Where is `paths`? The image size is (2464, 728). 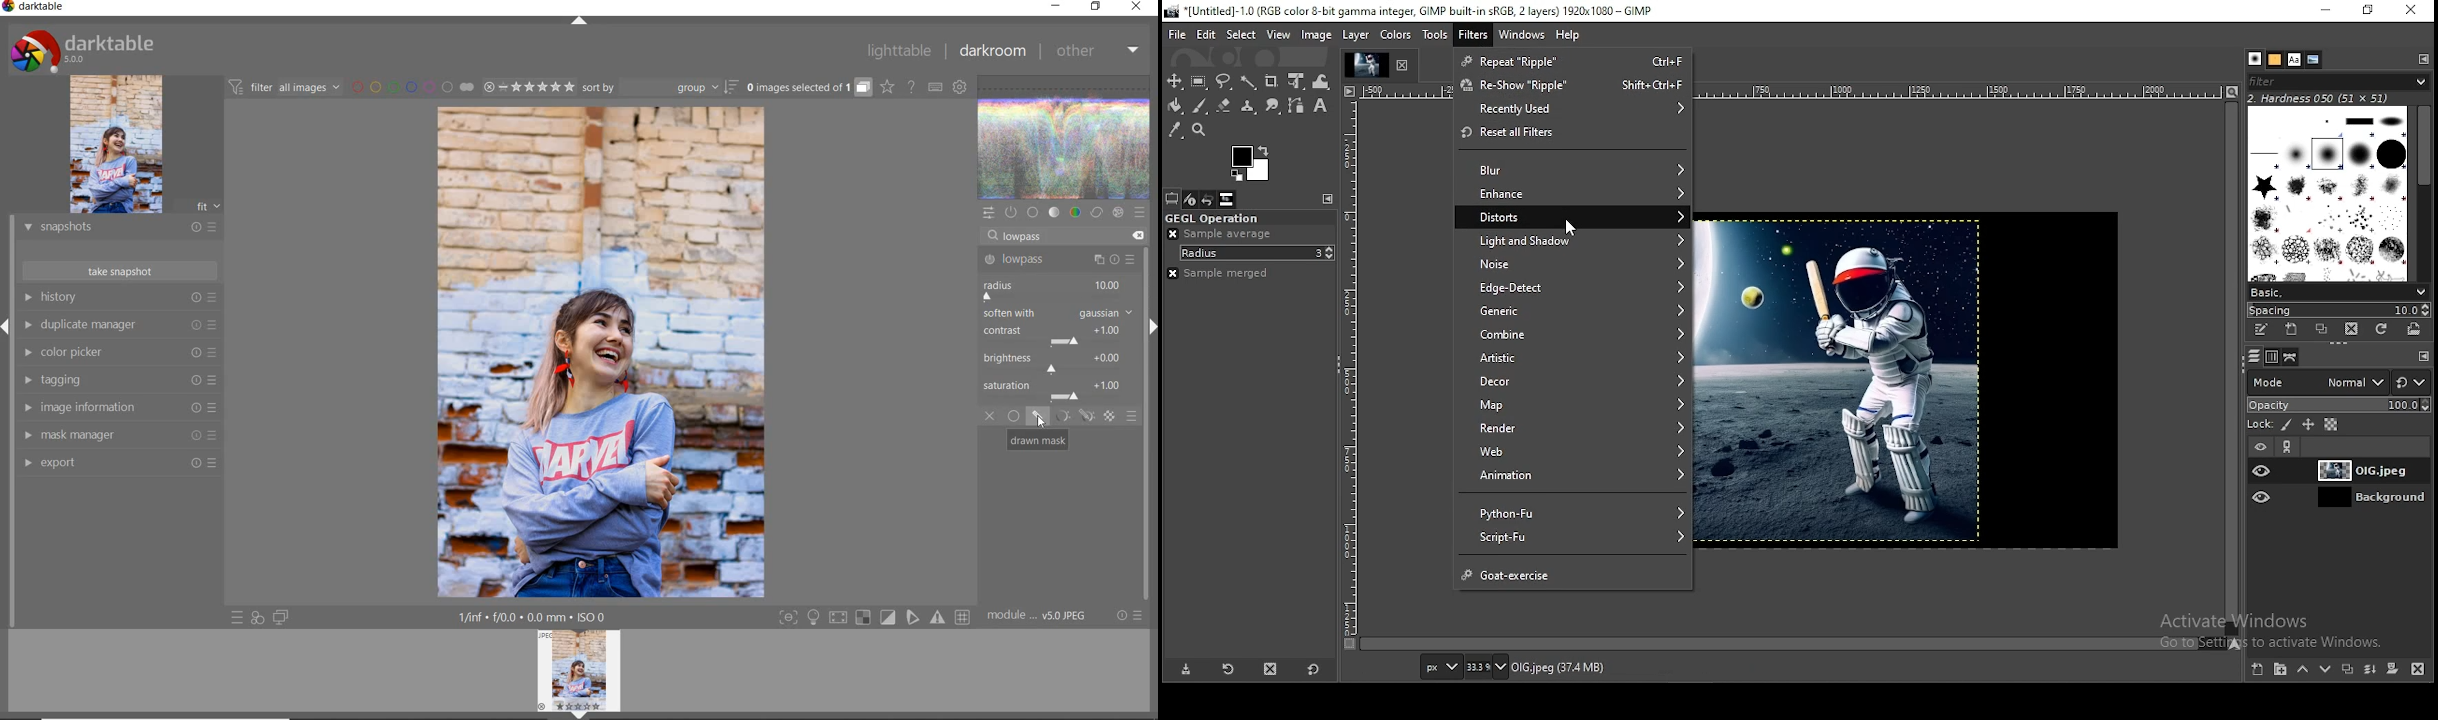 paths is located at coordinates (2290, 357).